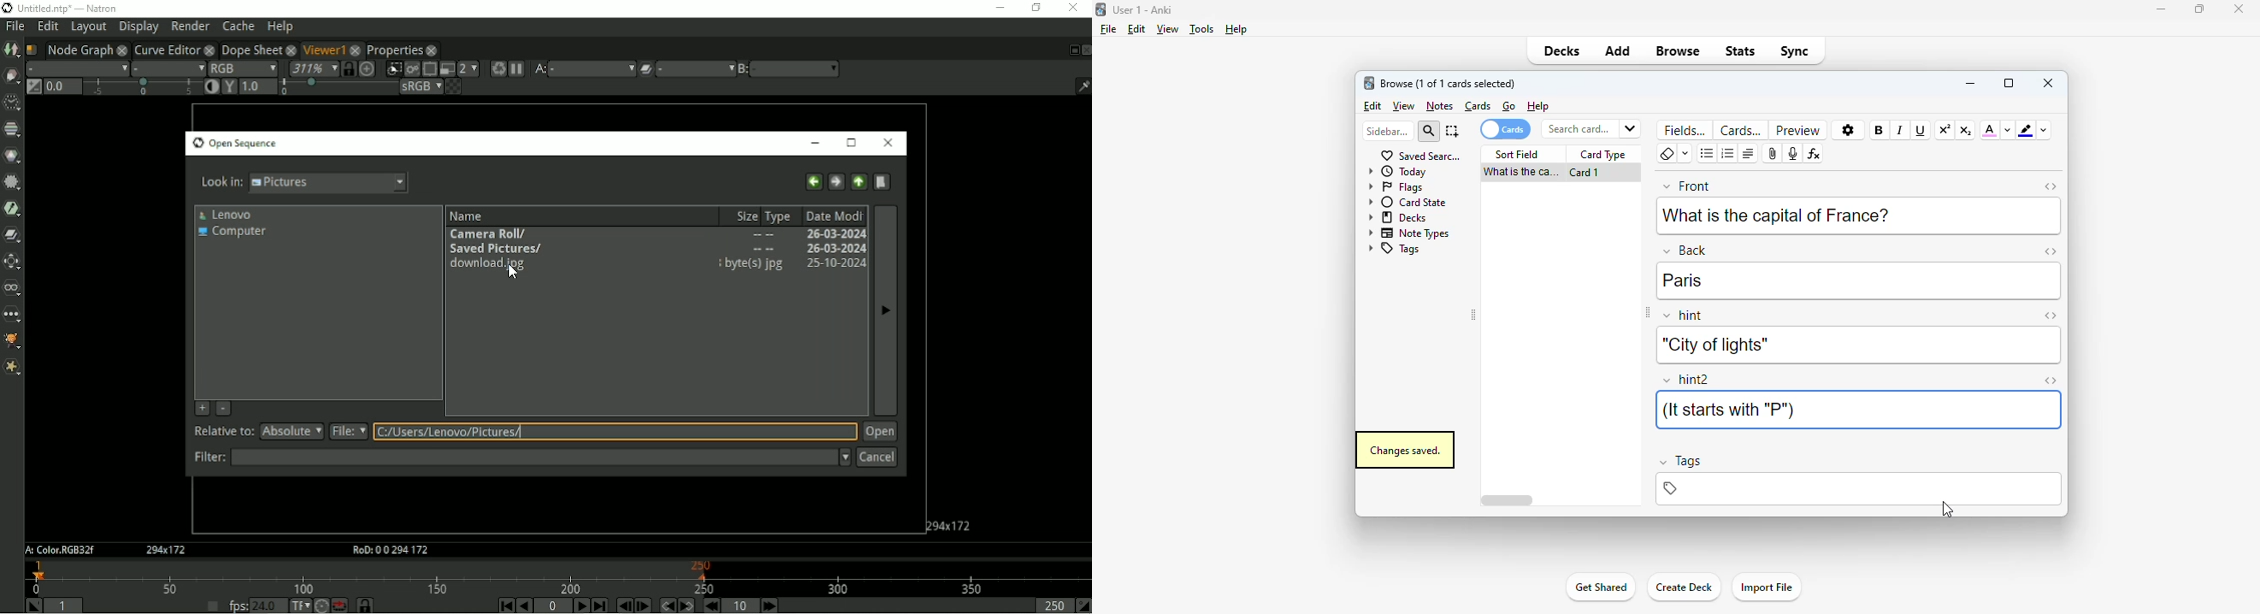 Image resolution: width=2268 pixels, height=616 pixels. I want to click on select formatting to remove, so click(1685, 154).